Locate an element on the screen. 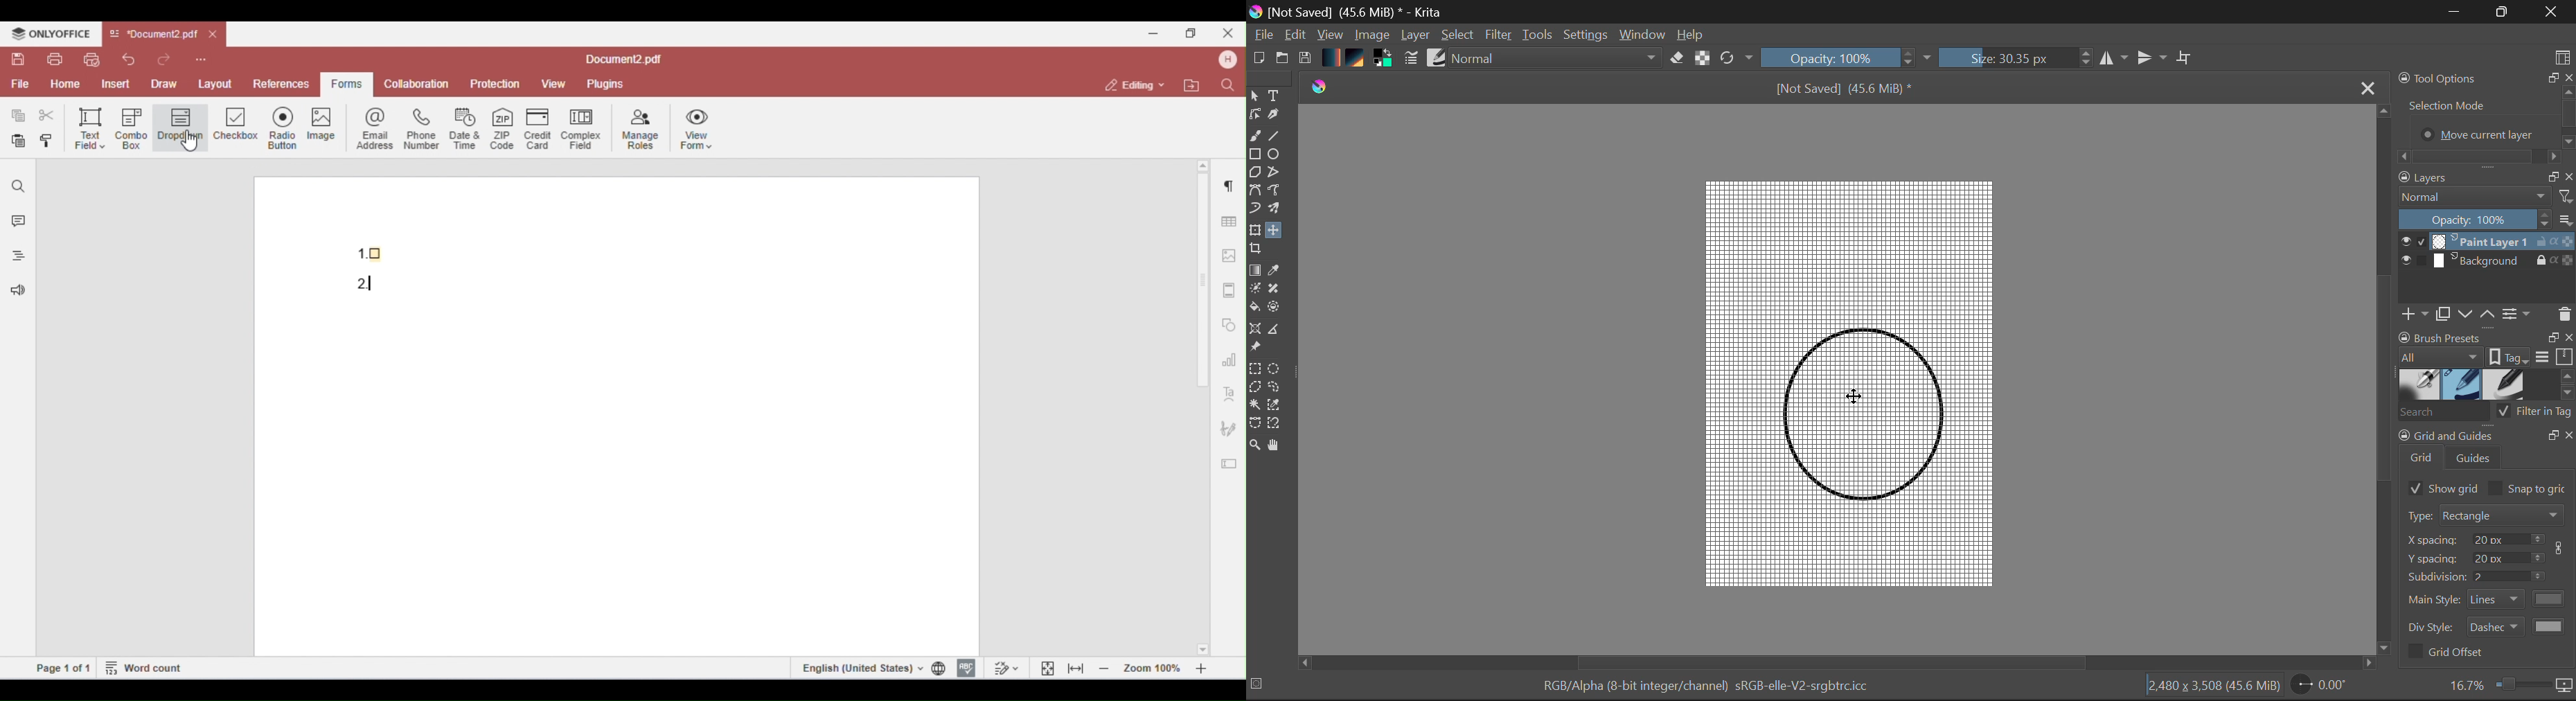 Image resolution: width=2576 pixels, height=728 pixels. Zoom is located at coordinates (2510, 686).